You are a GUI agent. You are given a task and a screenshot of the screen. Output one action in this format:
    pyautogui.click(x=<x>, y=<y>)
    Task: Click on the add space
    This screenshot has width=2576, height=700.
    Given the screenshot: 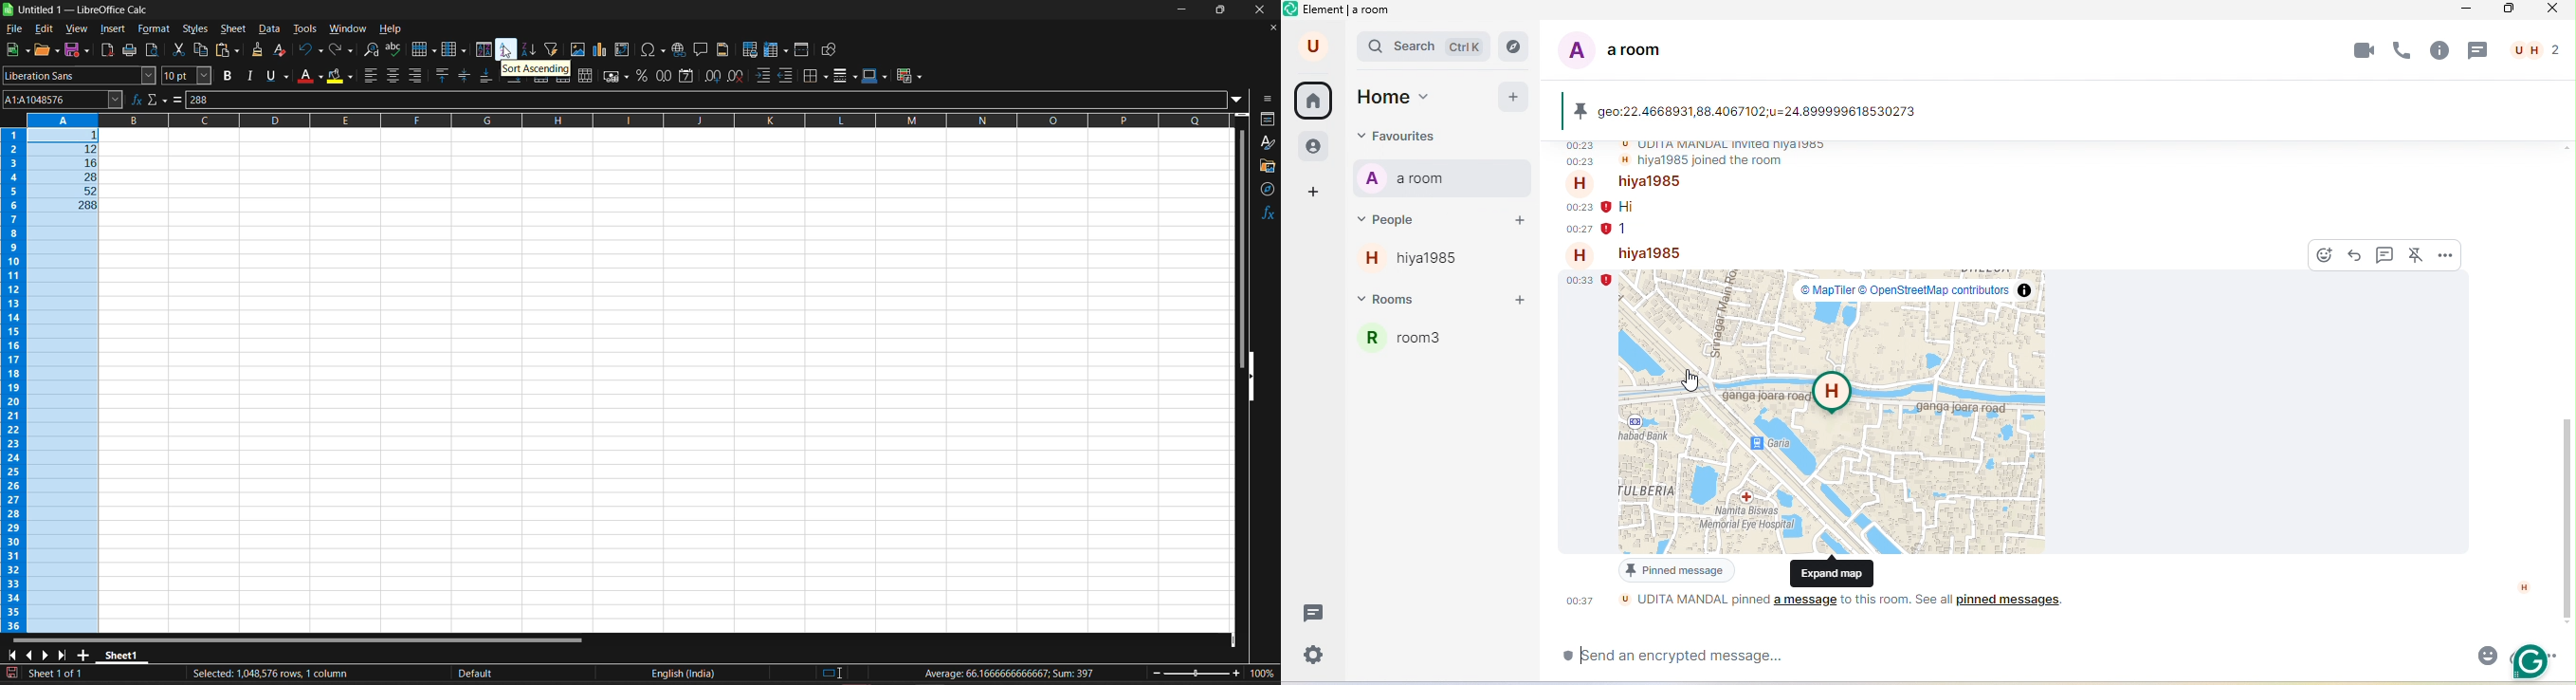 What is the action you would take?
    pyautogui.click(x=1310, y=192)
    